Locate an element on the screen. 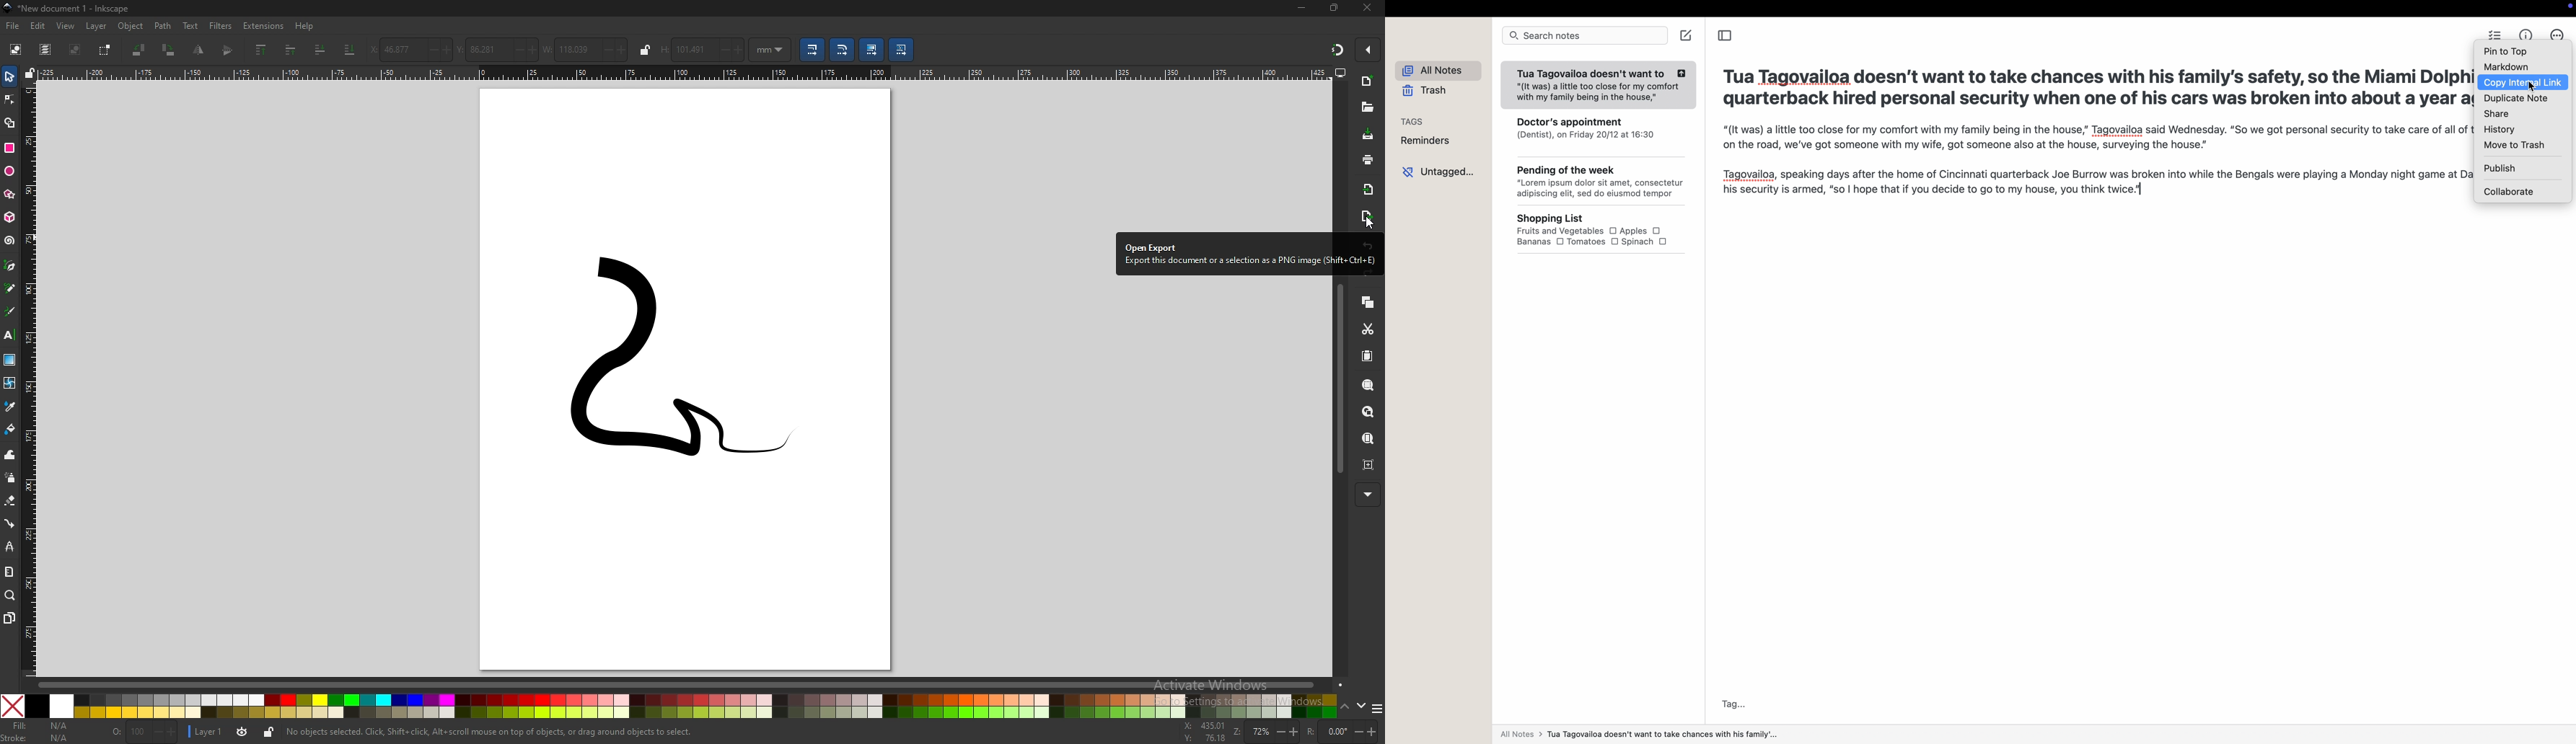 The height and width of the screenshot is (756, 2576). raise selection to top is located at coordinates (261, 50).